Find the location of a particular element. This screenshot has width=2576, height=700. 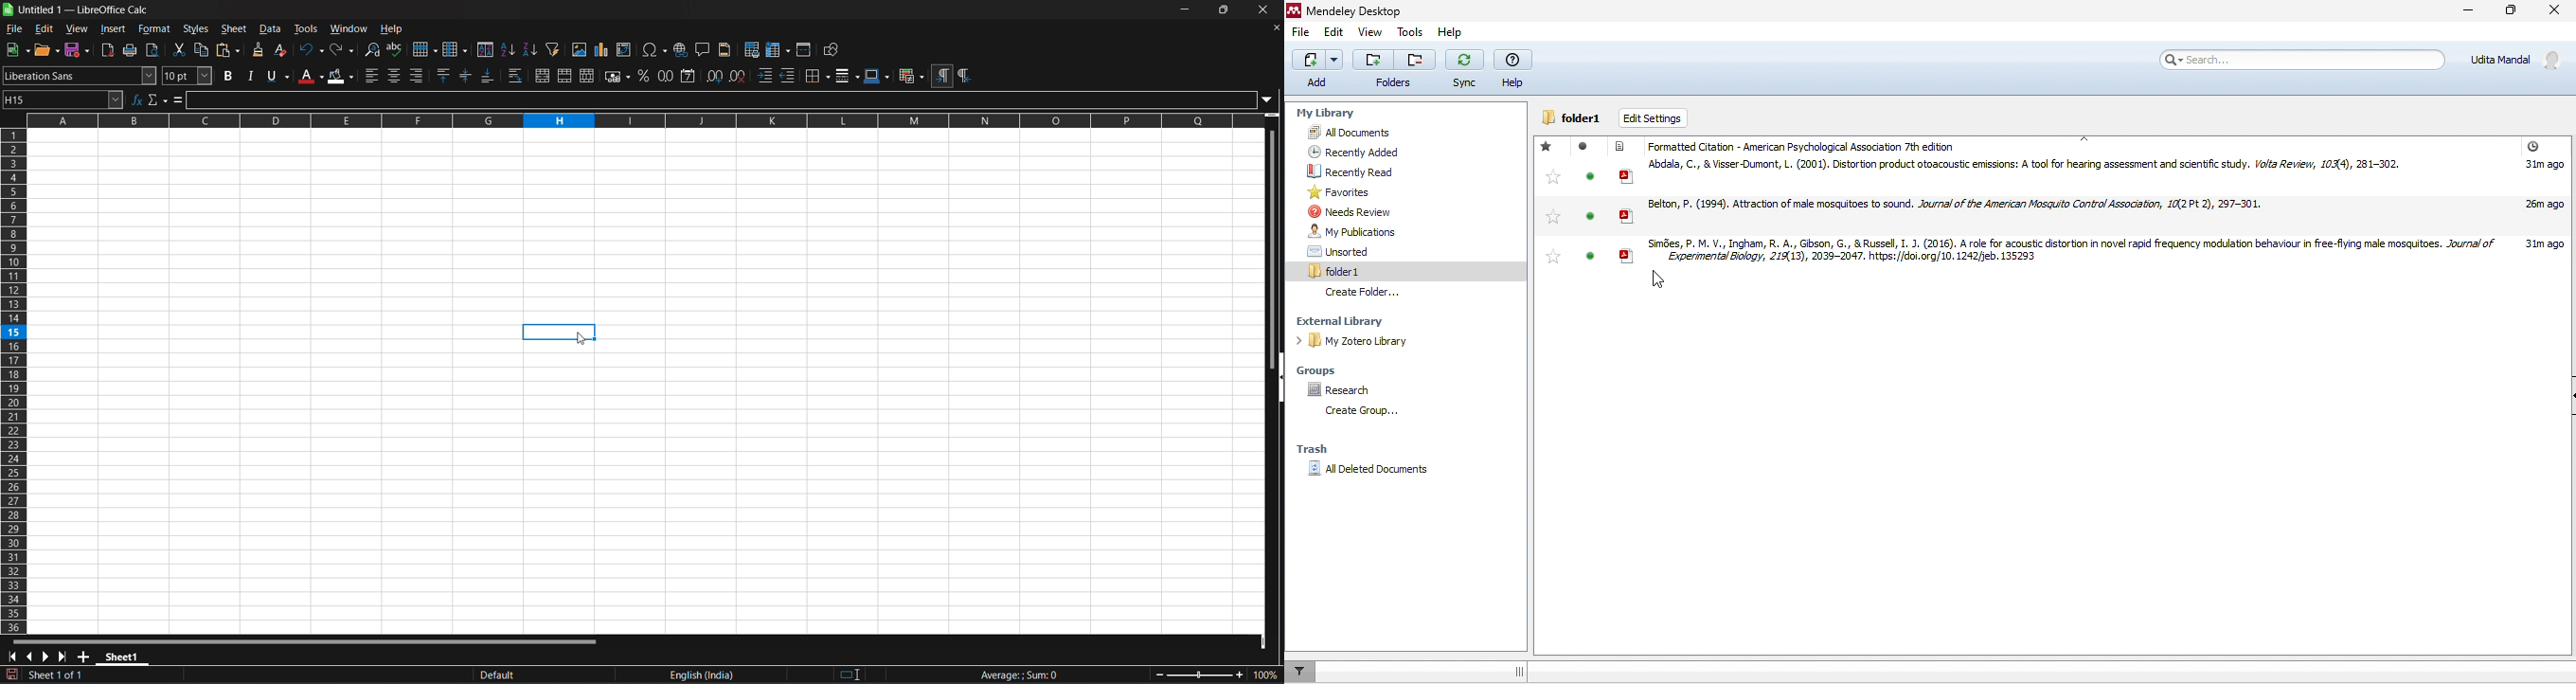

insert hyperlink is located at coordinates (680, 50).